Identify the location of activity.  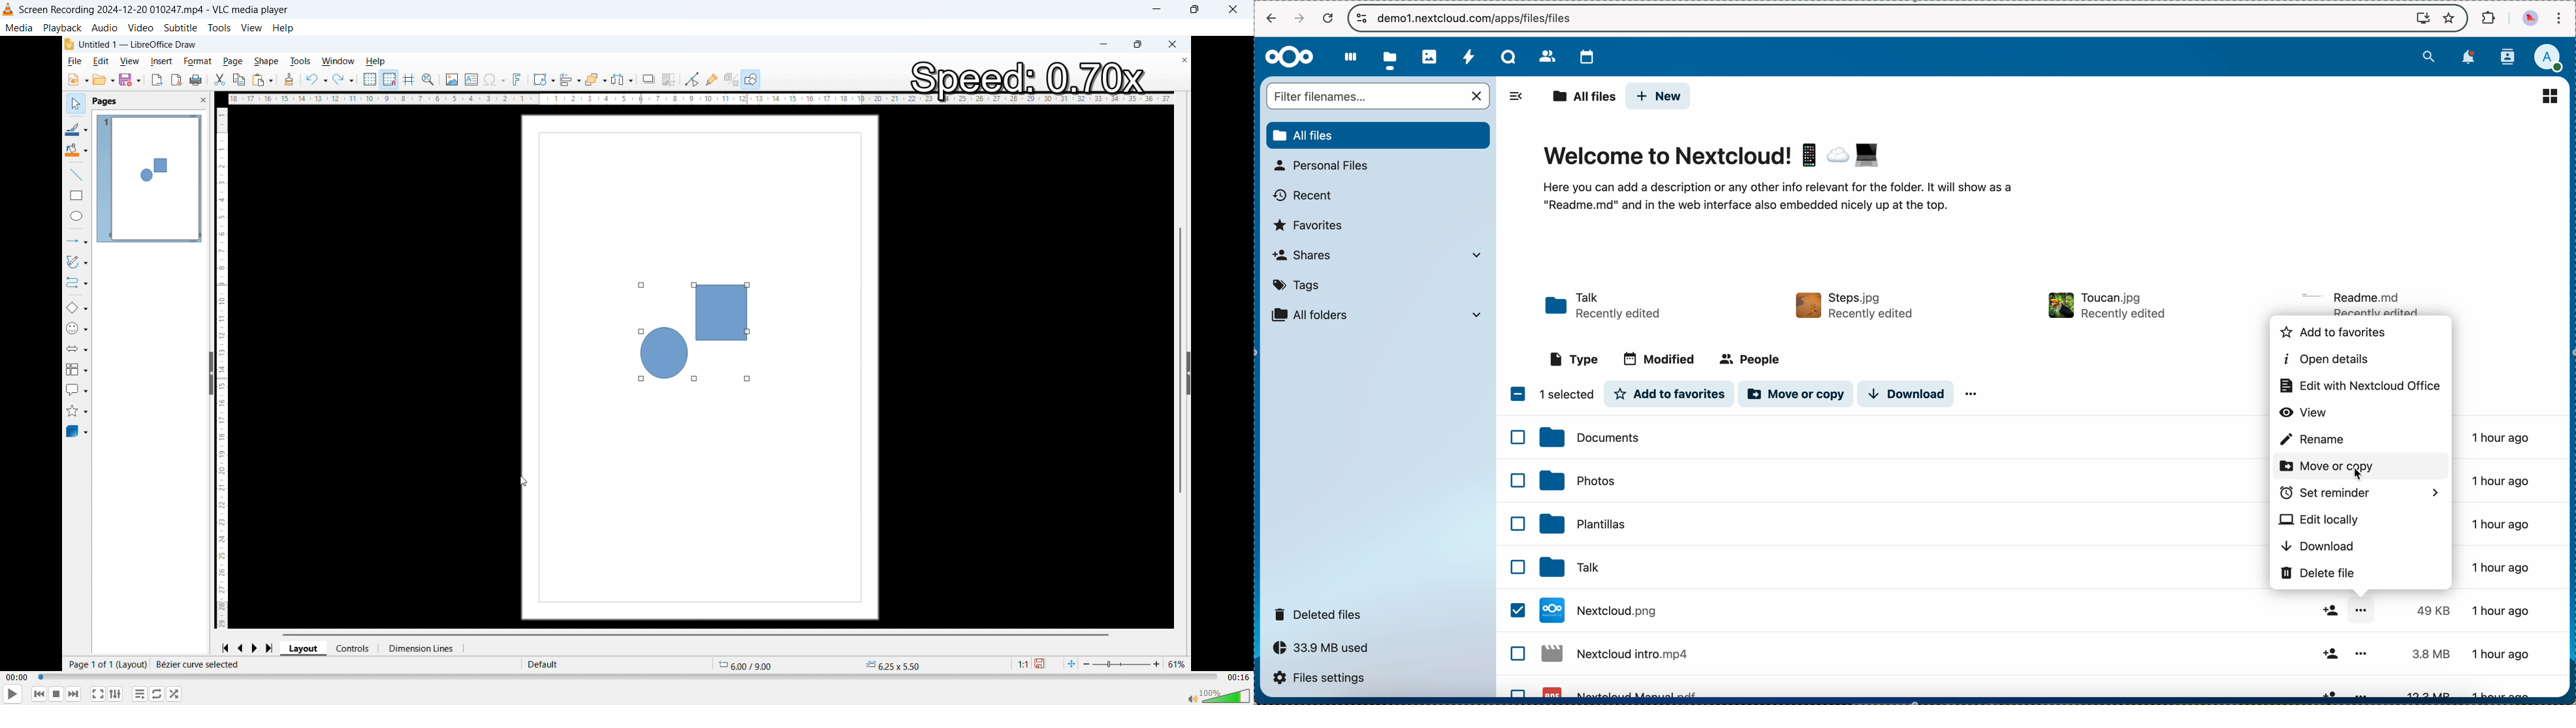
(1469, 54).